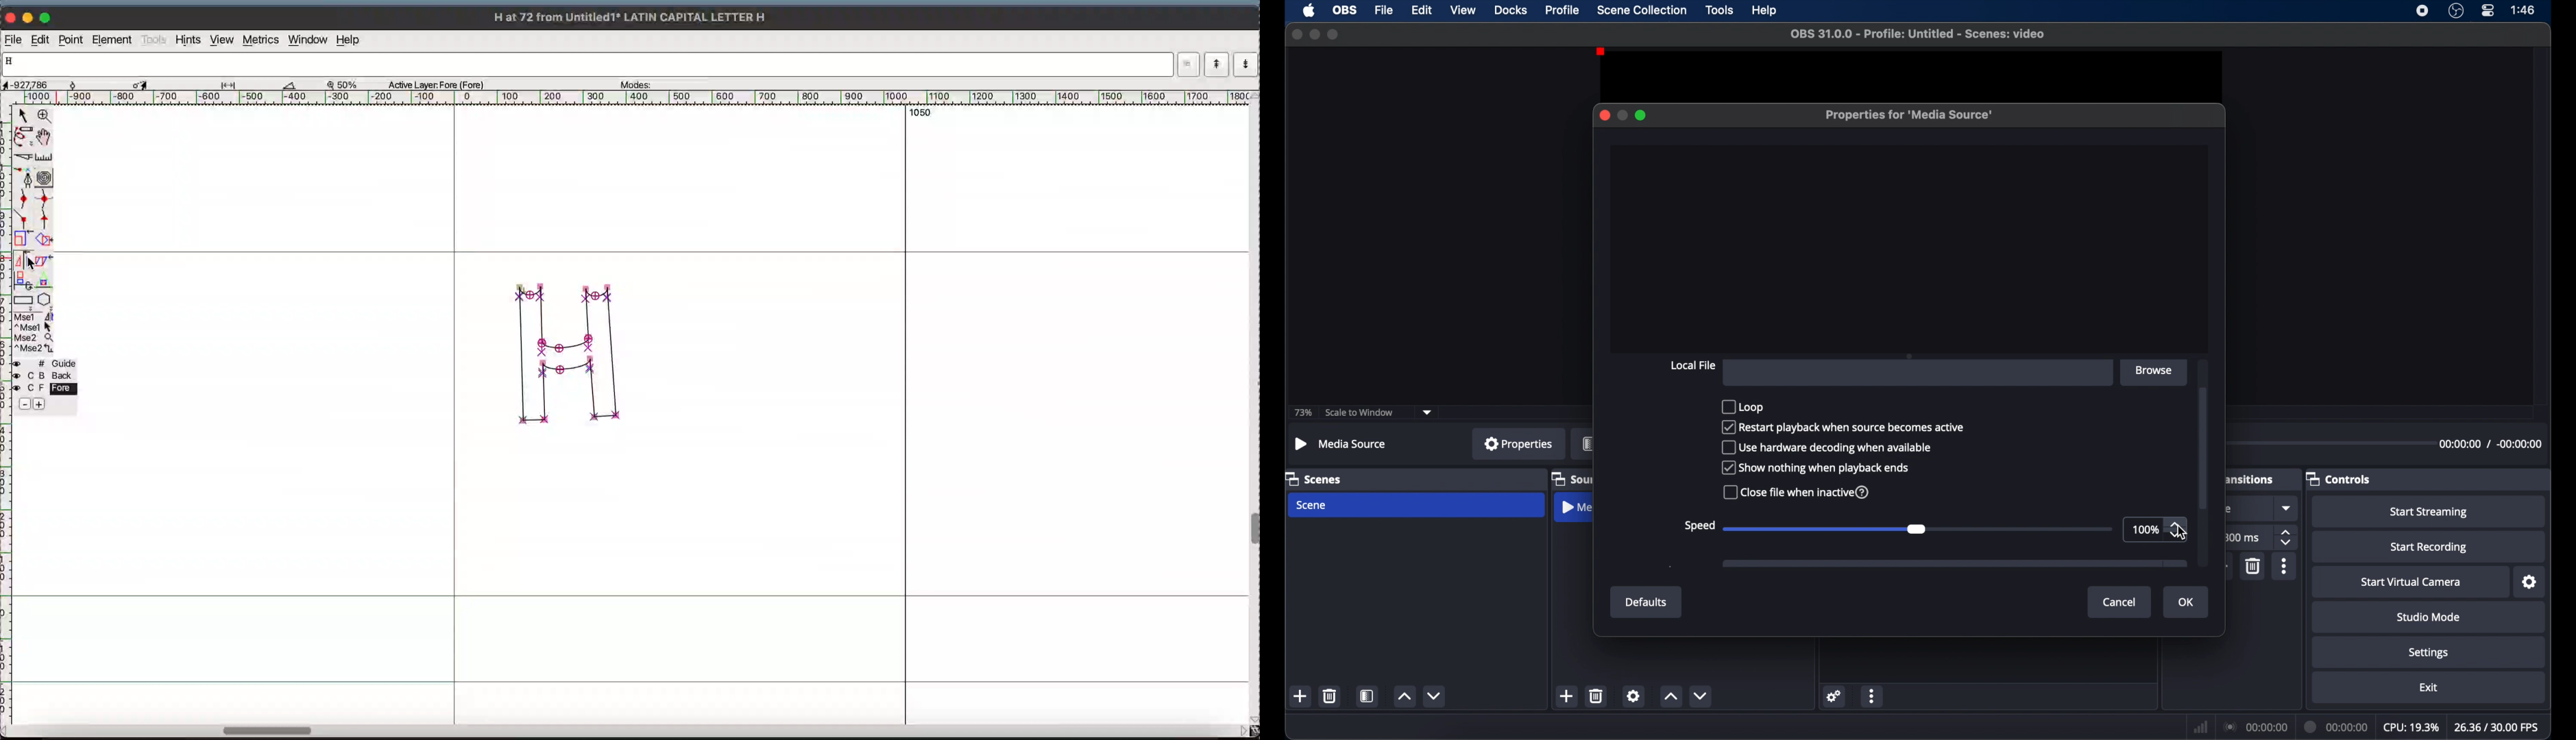  What do you see at coordinates (34, 332) in the screenshot?
I see `mouse button assignment` at bounding box center [34, 332].